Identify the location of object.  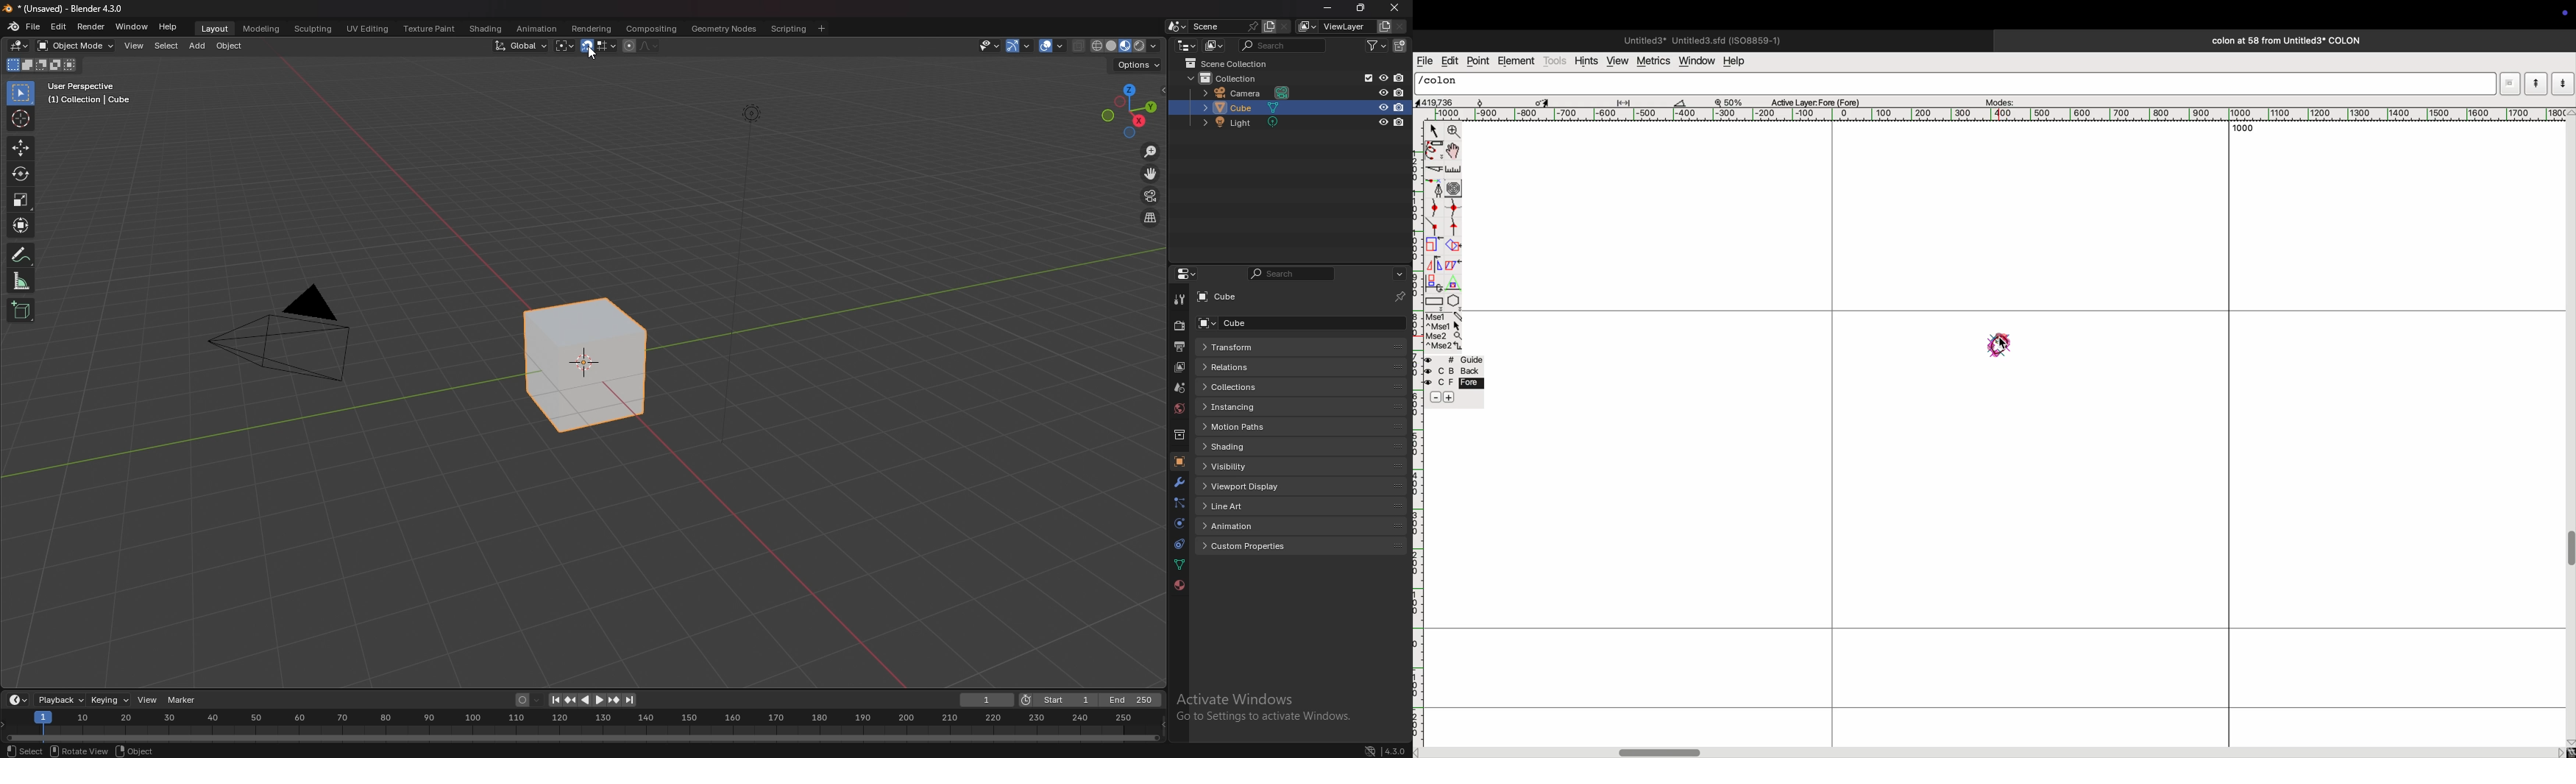
(1179, 461).